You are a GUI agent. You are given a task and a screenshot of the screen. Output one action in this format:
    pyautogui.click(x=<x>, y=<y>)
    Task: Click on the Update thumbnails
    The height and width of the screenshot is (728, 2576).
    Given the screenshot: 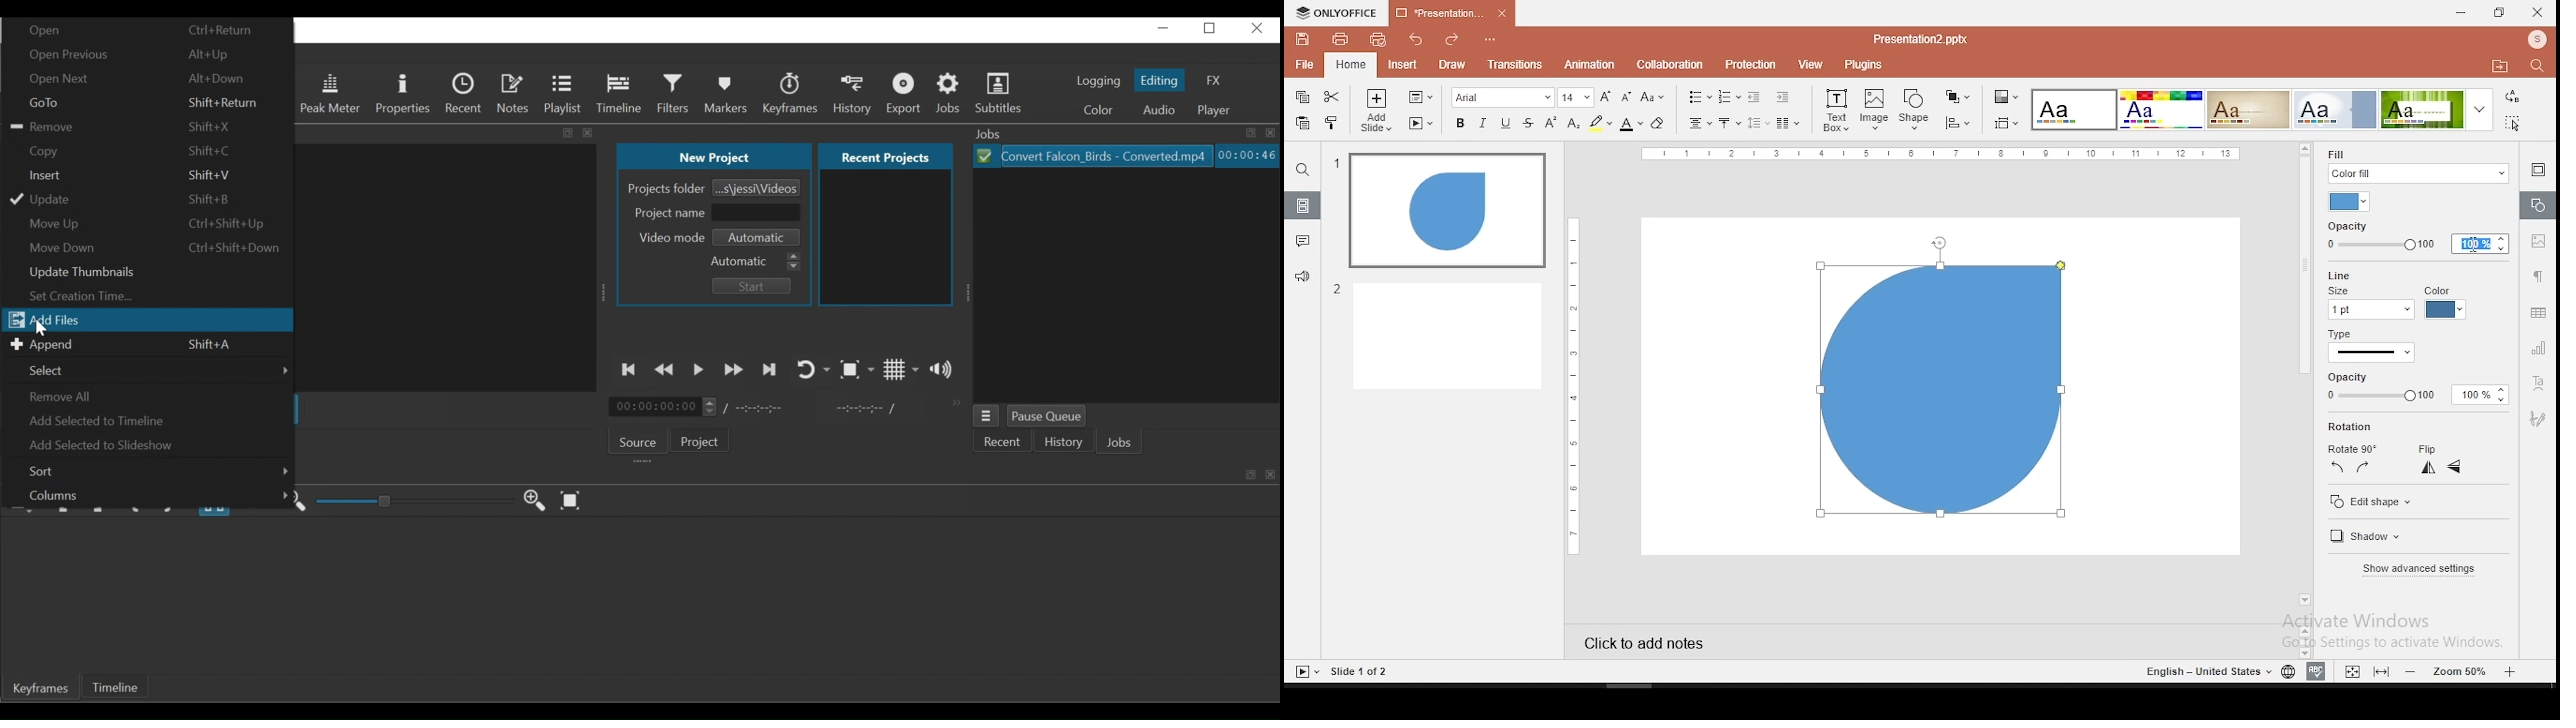 What is the action you would take?
    pyautogui.click(x=151, y=272)
    